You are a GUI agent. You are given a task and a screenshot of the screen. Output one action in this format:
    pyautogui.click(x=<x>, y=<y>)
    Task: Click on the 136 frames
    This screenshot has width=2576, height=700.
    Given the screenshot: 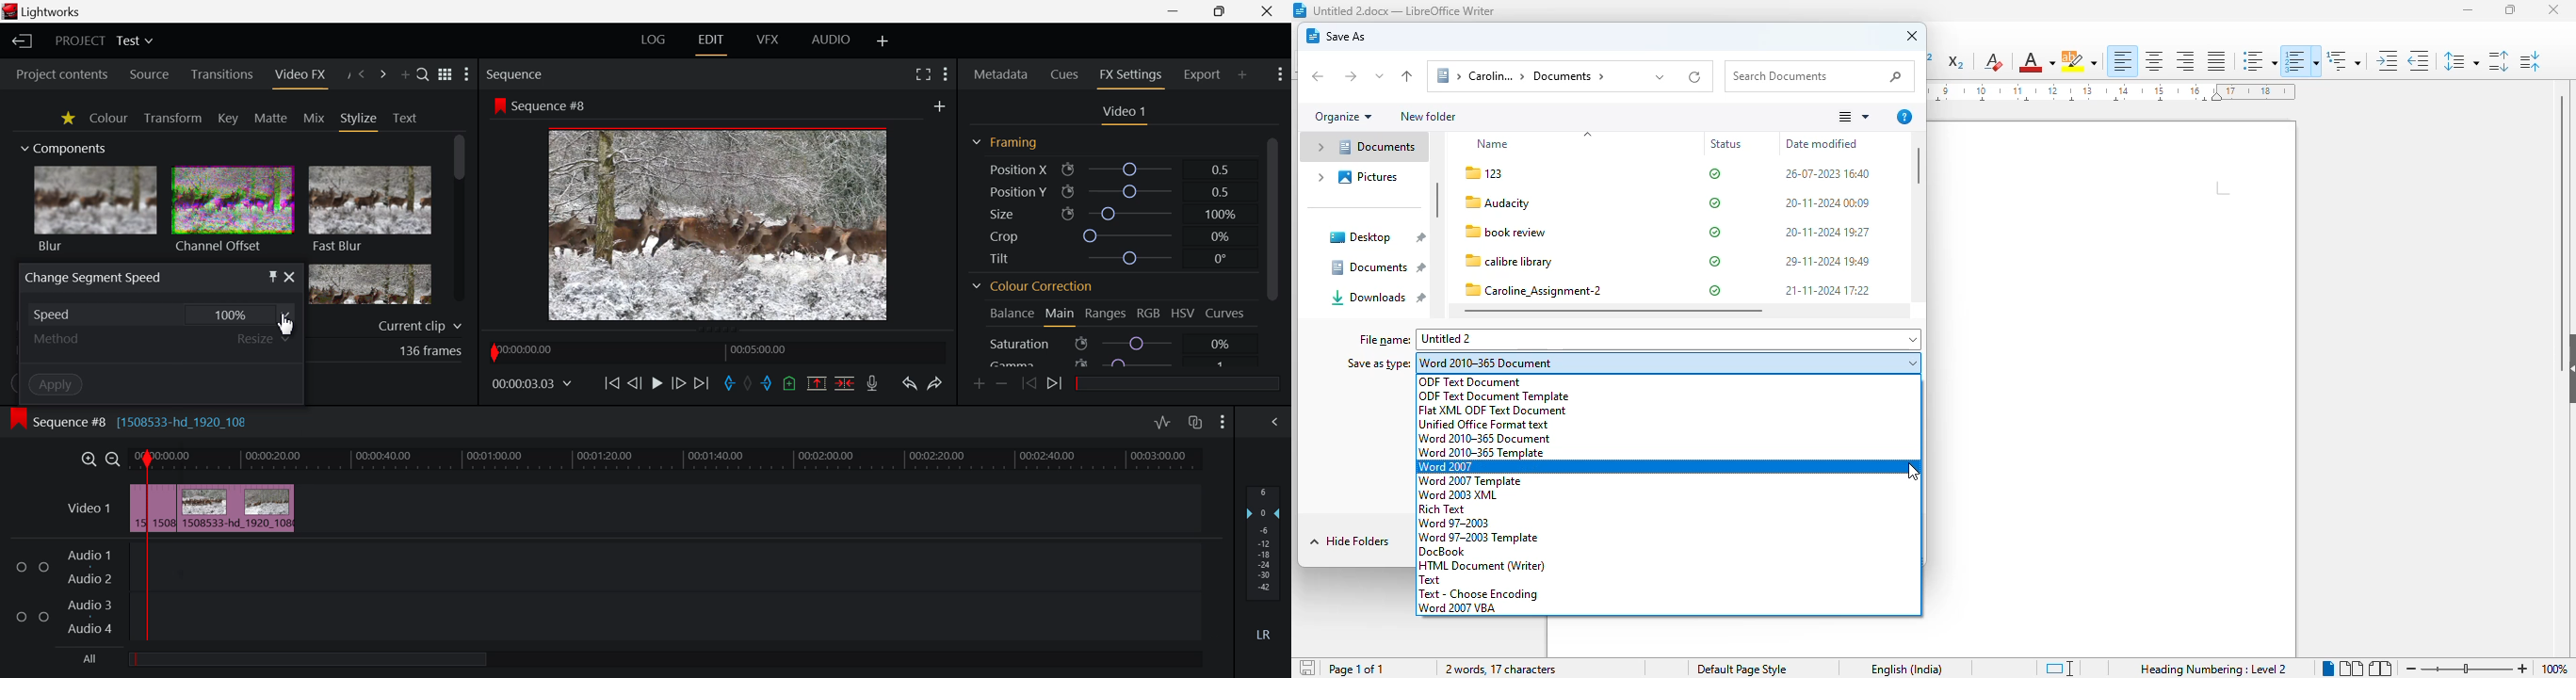 What is the action you would take?
    pyautogui.click(x=428, y=352)
    